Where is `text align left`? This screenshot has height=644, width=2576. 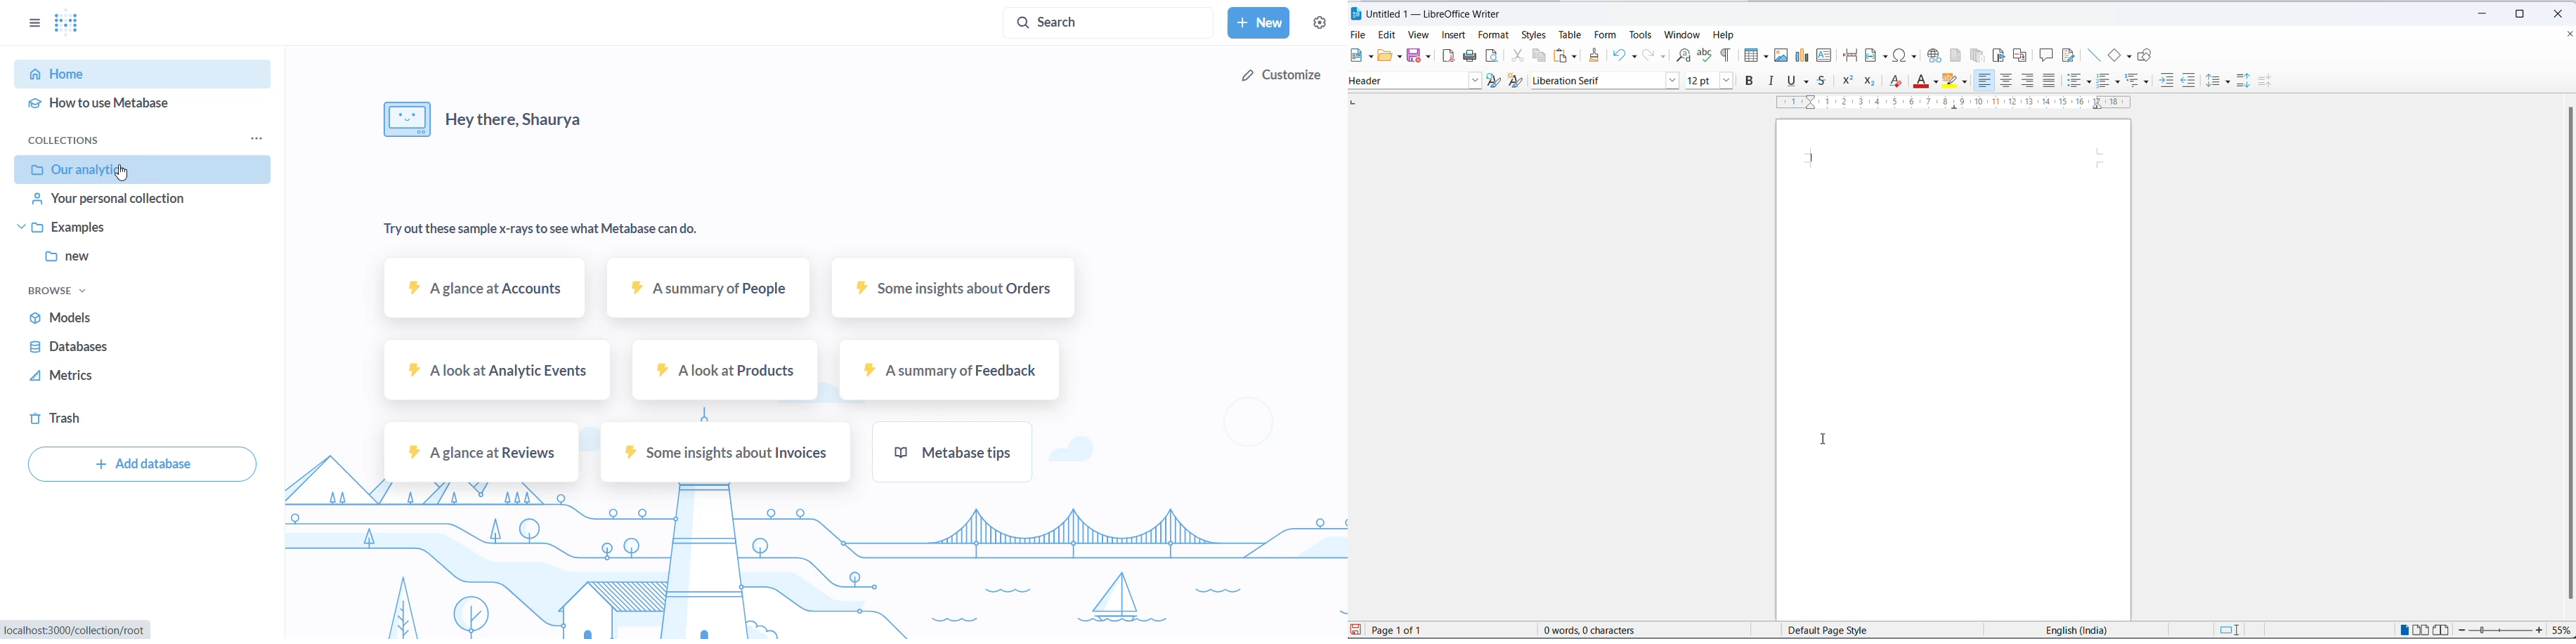 text align left is located at coordinates (2027, 80).